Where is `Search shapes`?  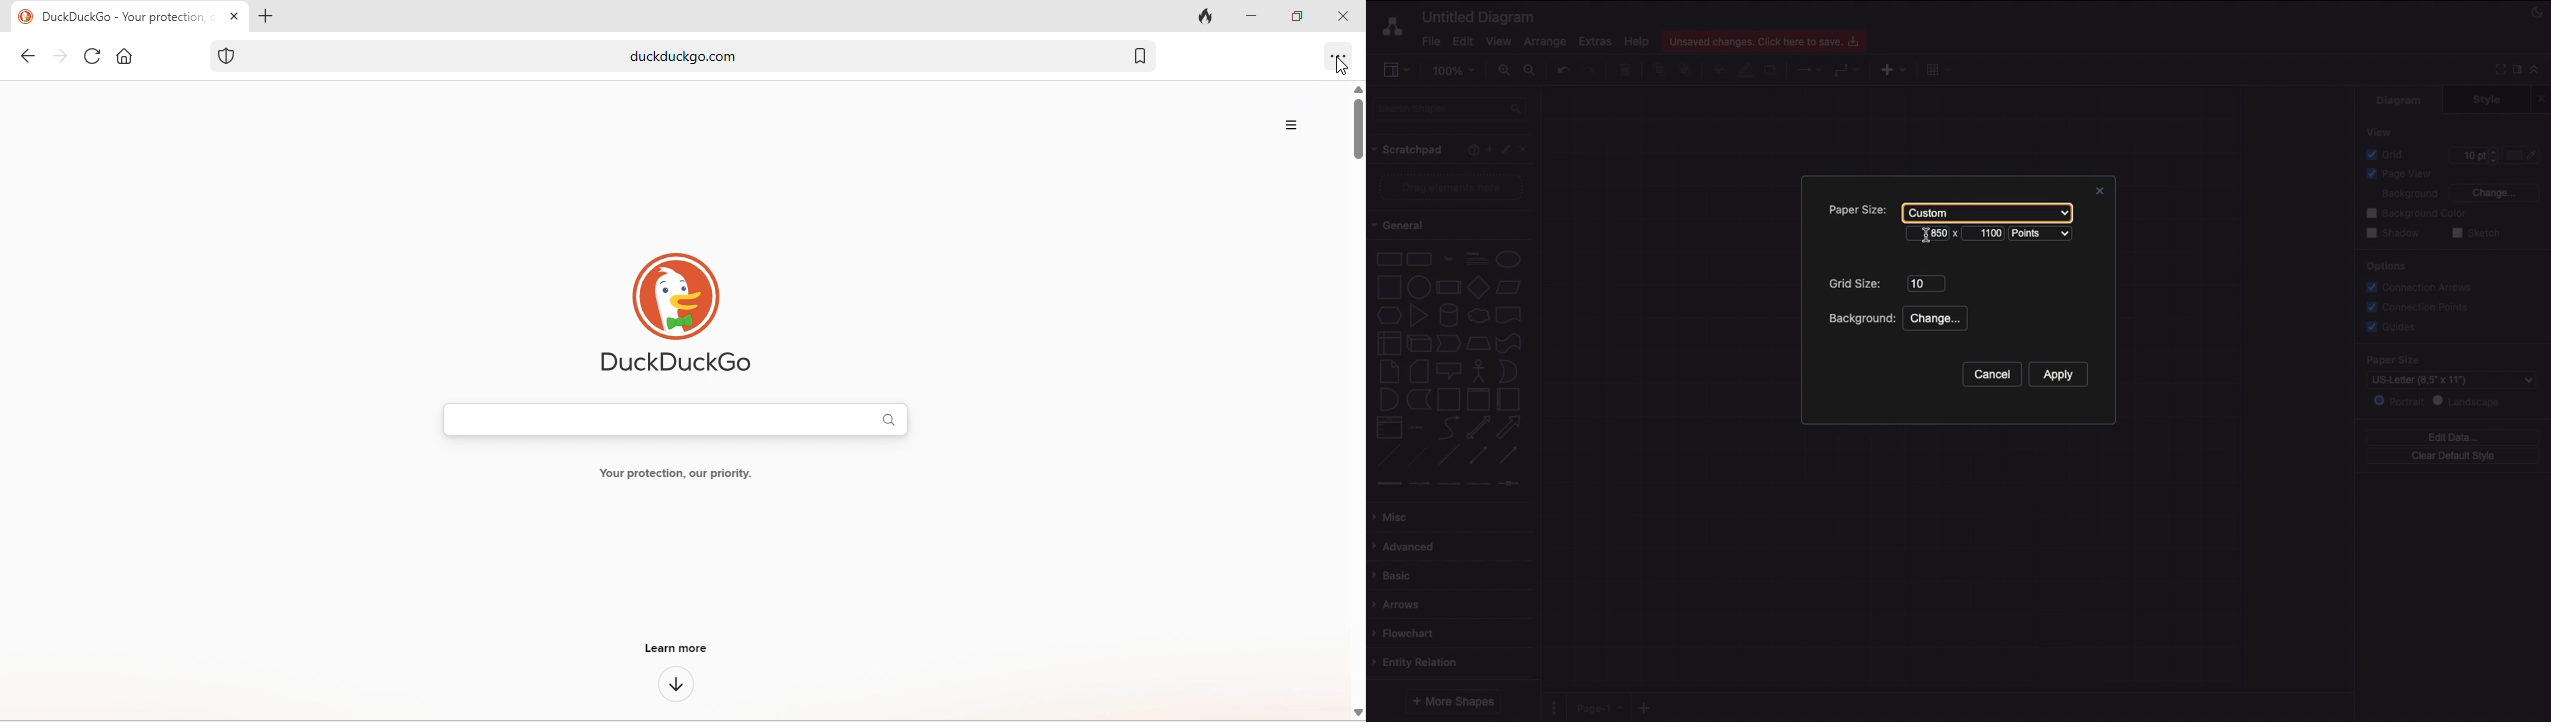 Search shapes is located at coordinates (1451, 111).